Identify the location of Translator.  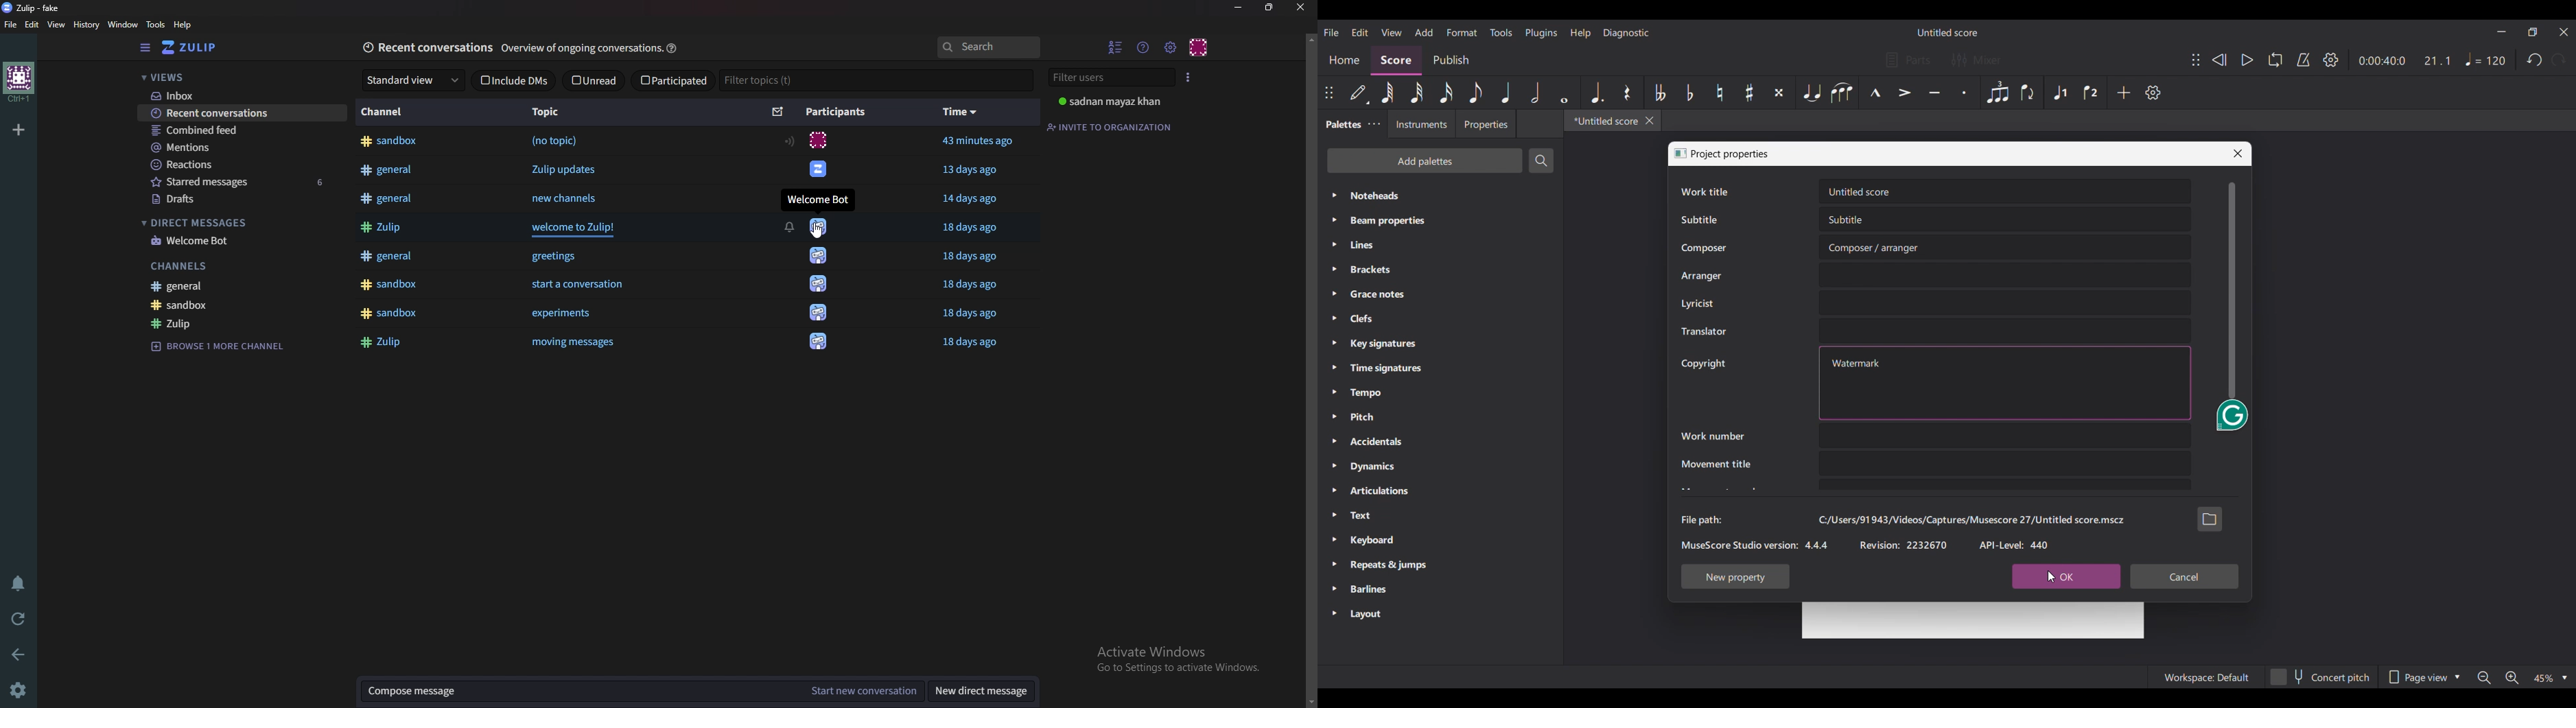
(1703, 332).